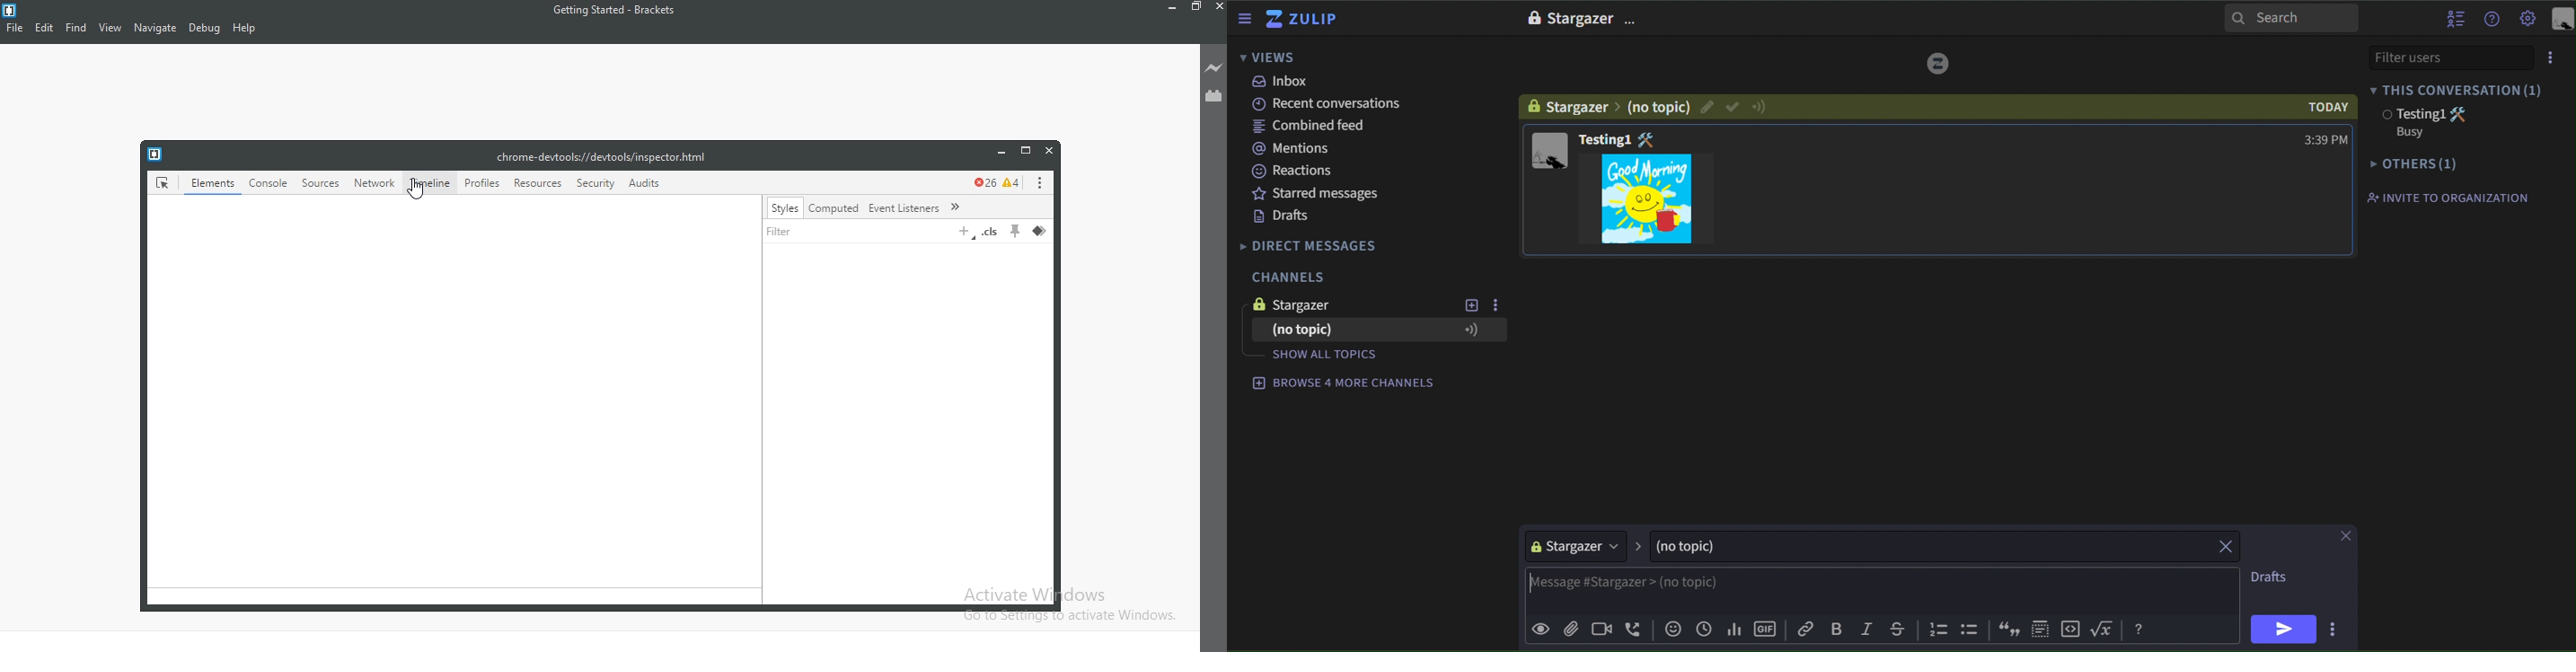 The width and height of the screenshot is (2576, 672). I want to click on filter, so click(857, 233).